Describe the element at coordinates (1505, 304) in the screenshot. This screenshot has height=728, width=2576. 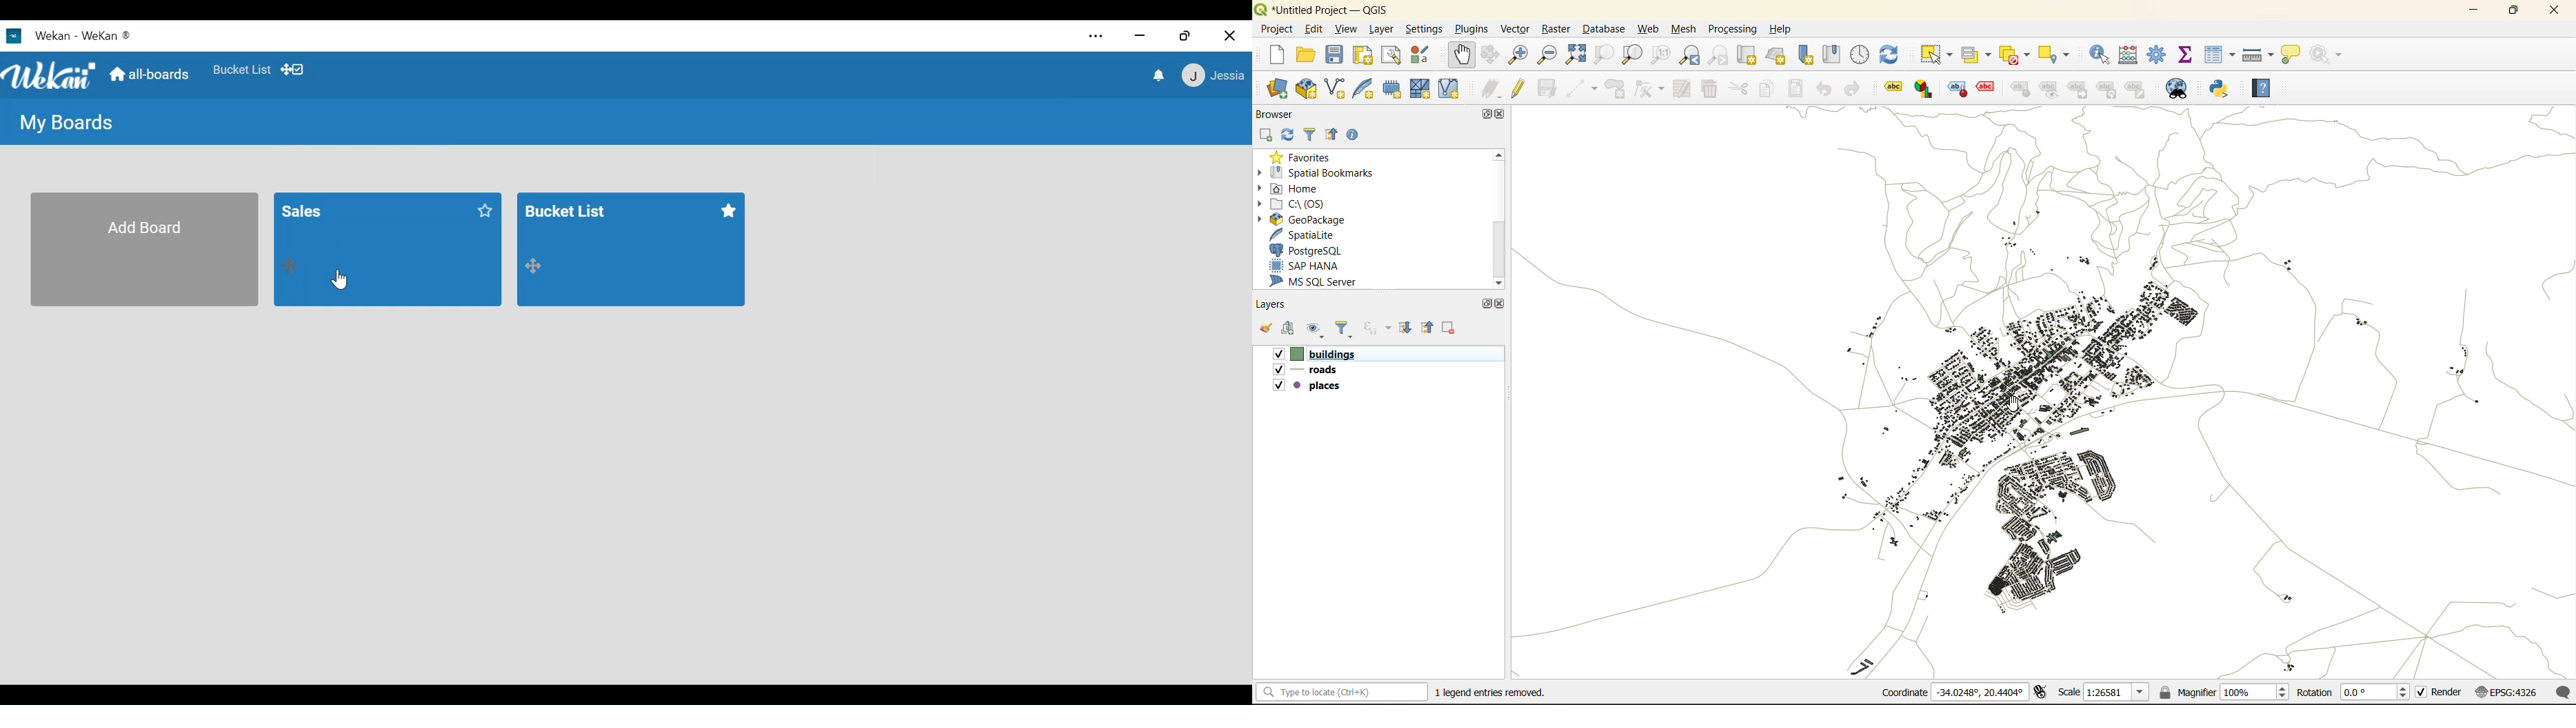
I see `close` at that location.